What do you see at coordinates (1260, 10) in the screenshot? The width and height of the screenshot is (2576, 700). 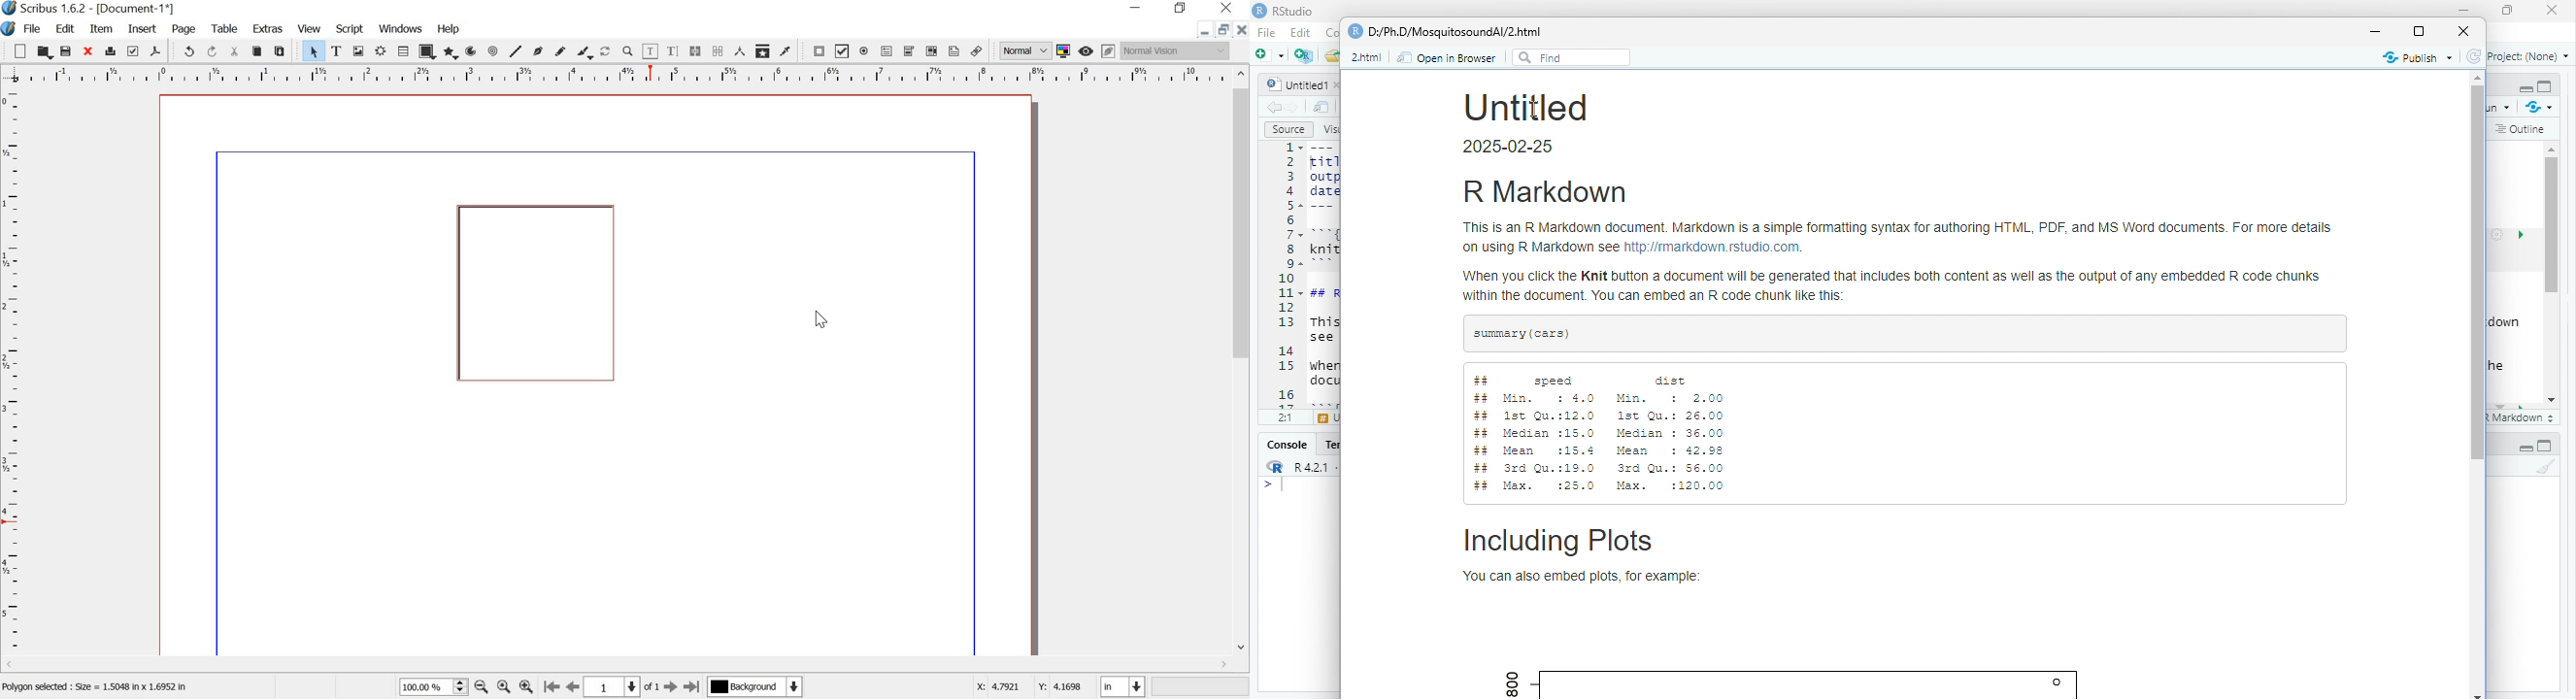 I see `logo` at bounding box center [1260, 10].